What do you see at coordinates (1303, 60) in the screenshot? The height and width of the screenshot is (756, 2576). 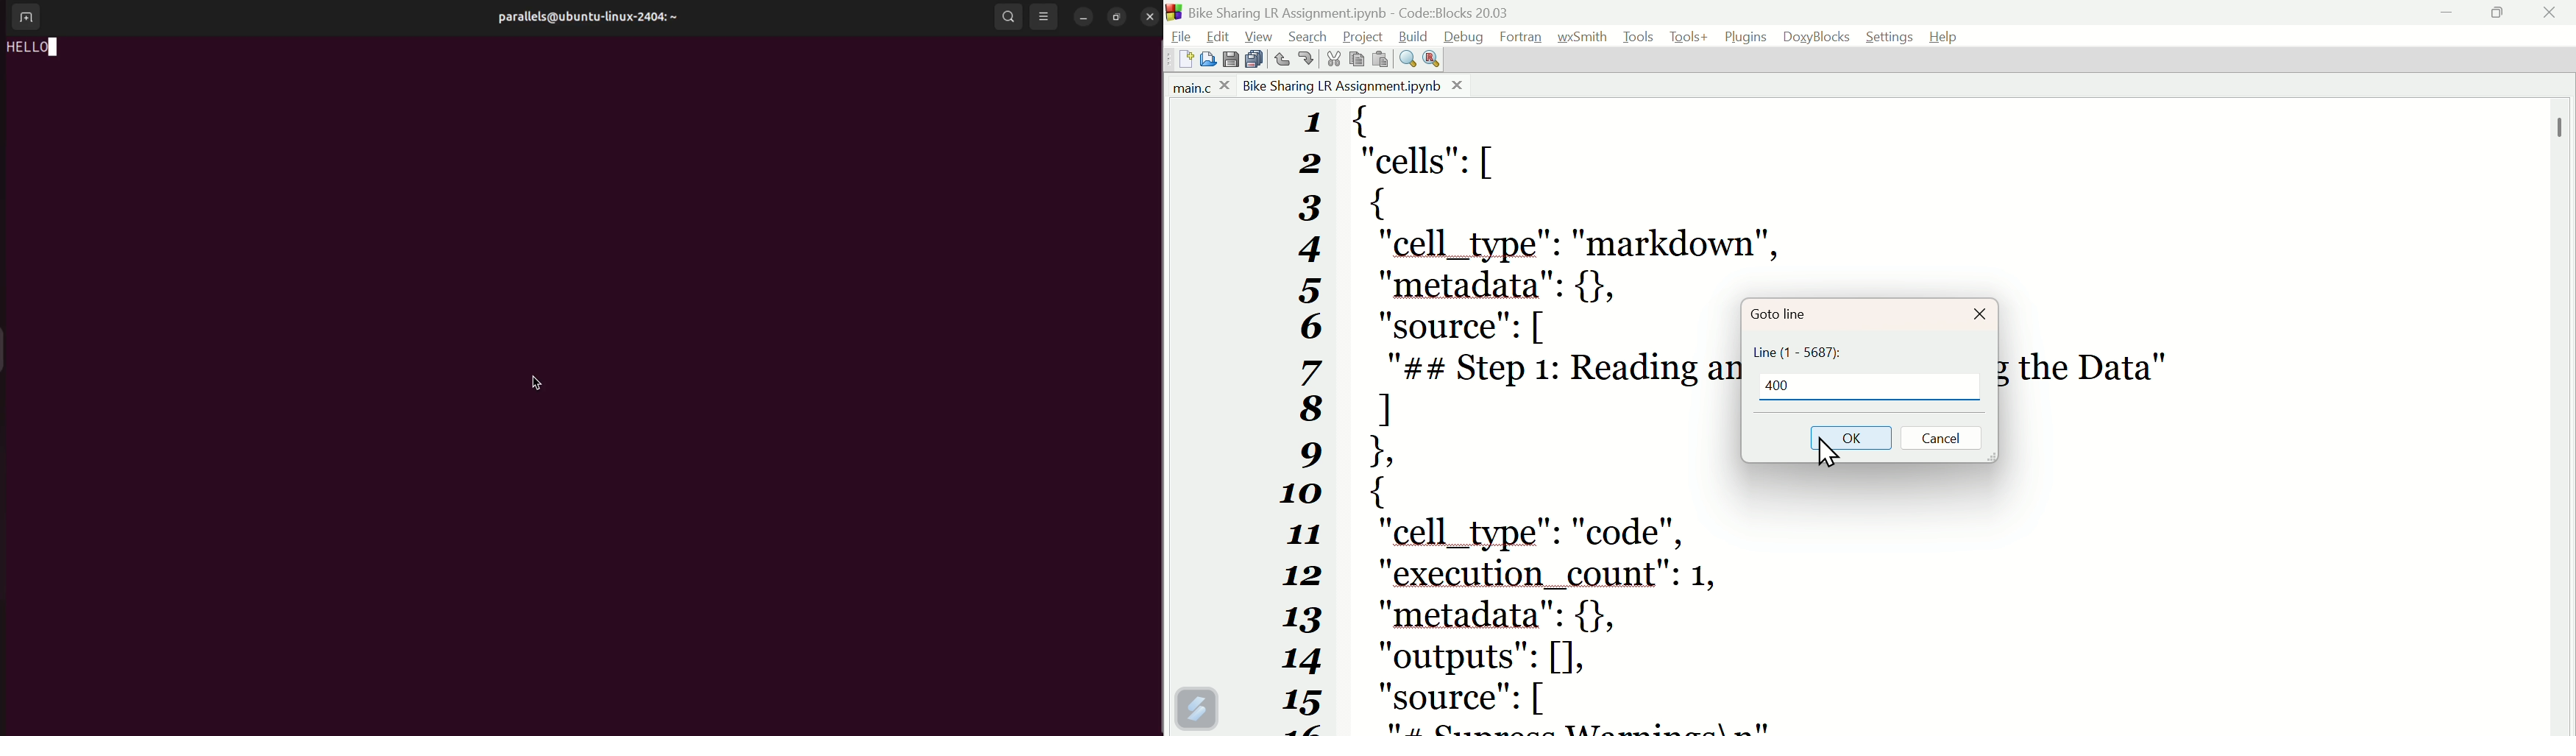 I see `Redo` at bounding box center [1303, 60].